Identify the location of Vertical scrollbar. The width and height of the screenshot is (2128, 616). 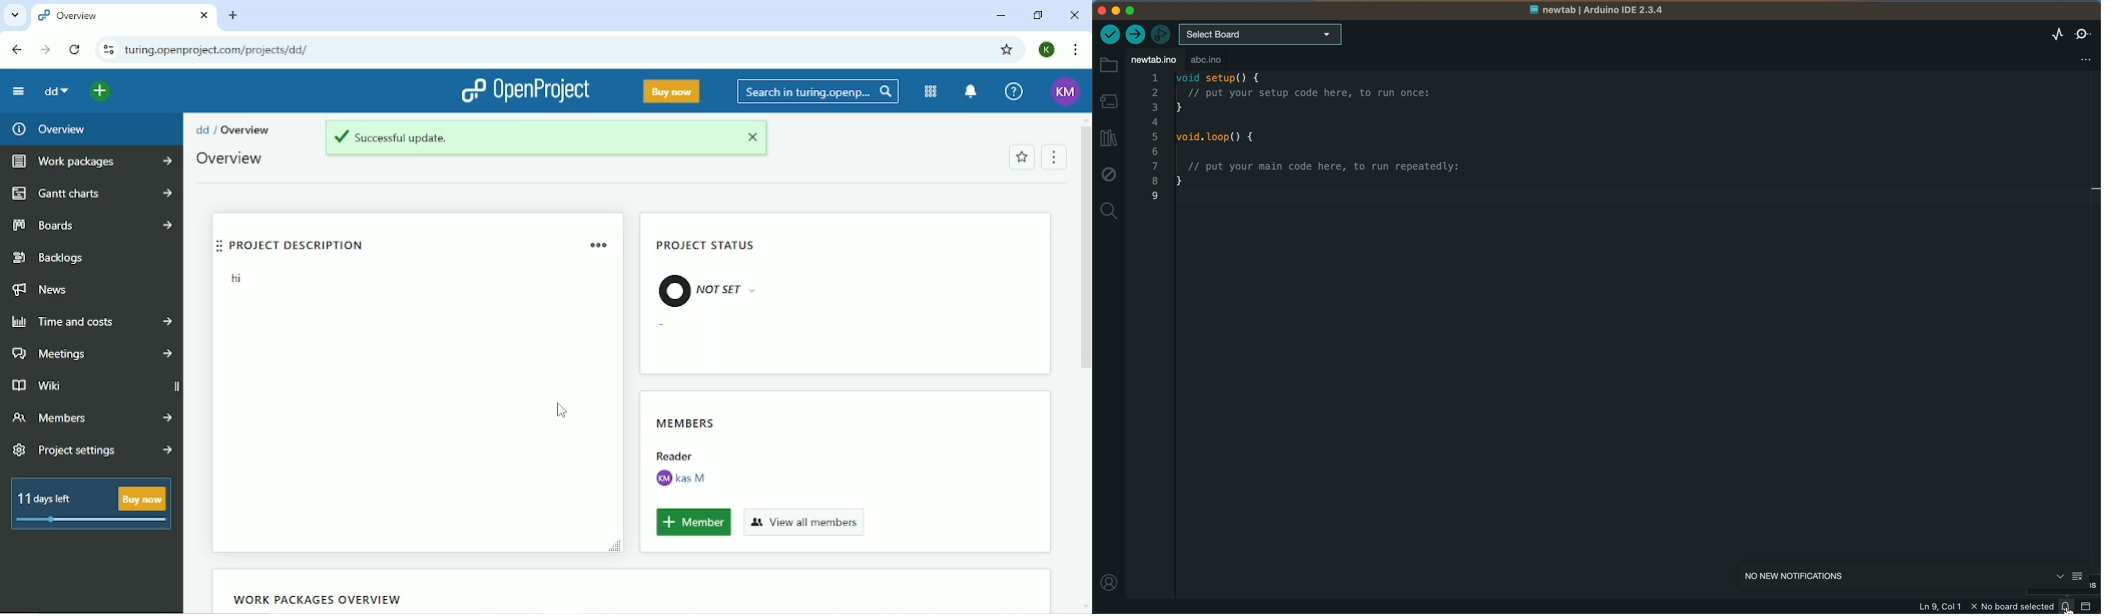
(1085, 254).